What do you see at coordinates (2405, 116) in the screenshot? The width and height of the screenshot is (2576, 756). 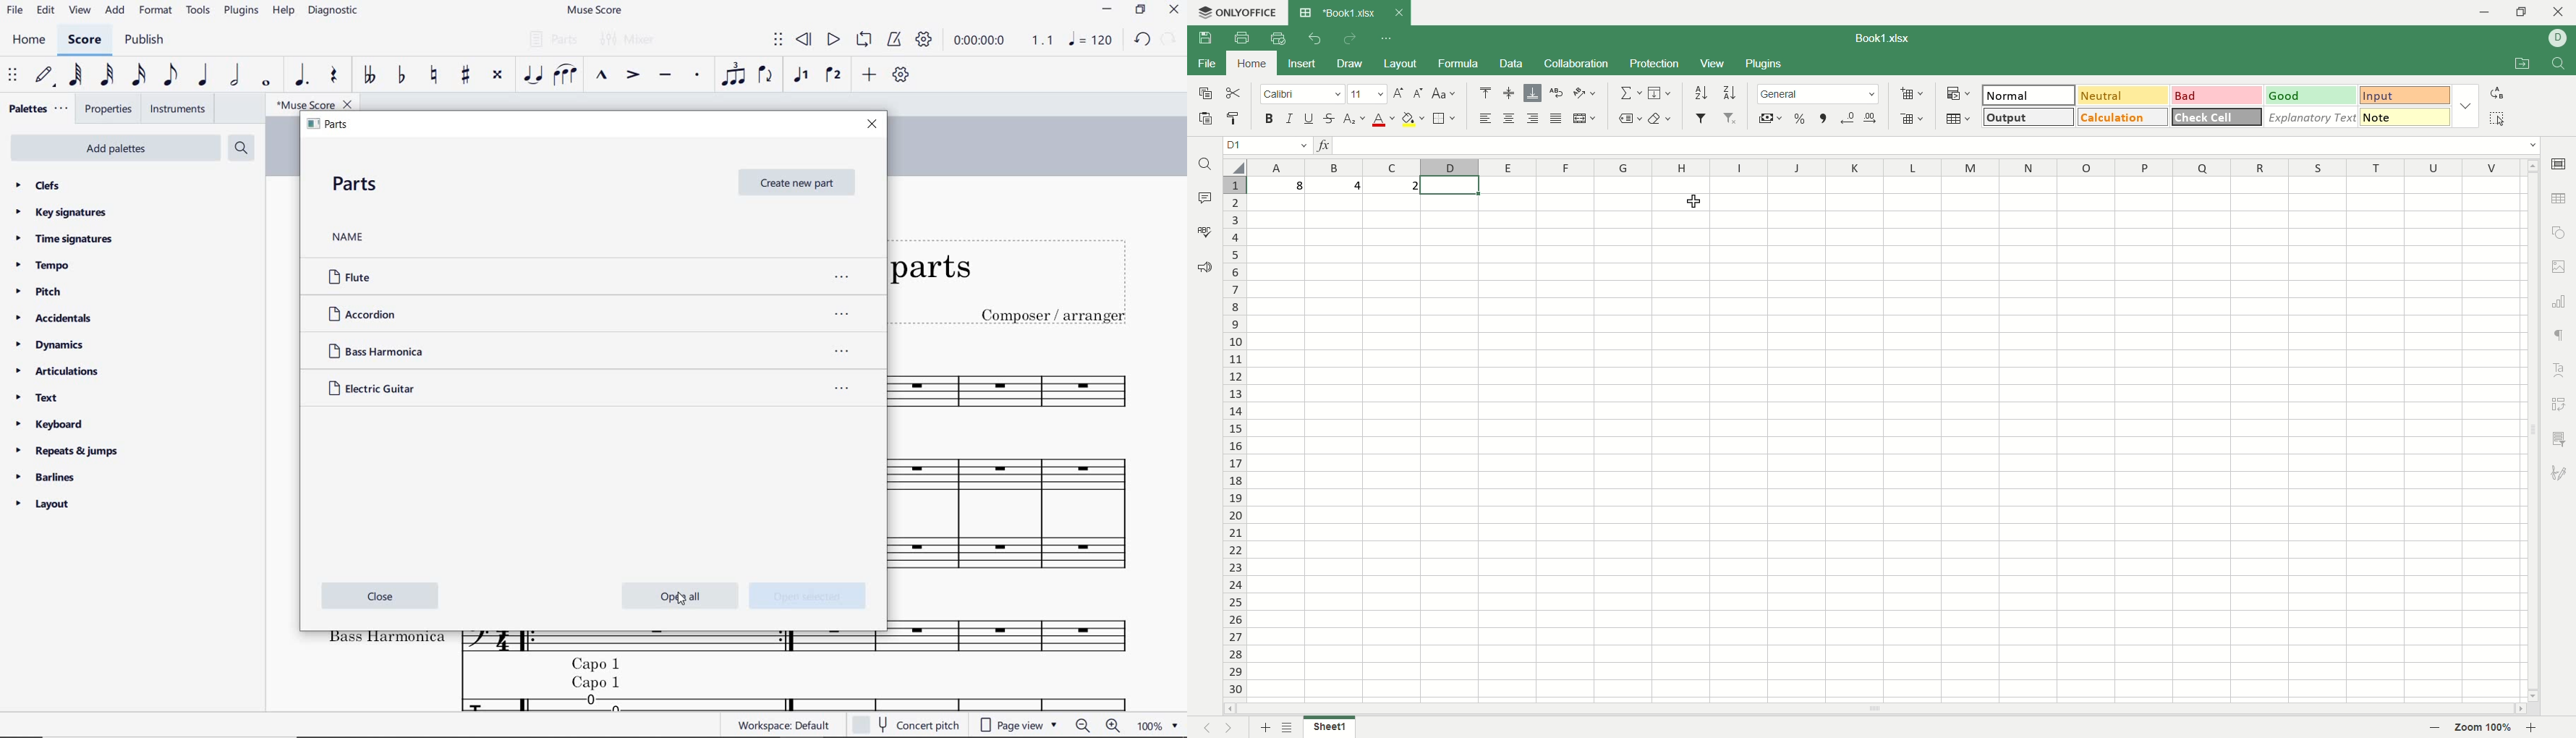 I see `note` at bounding box center [2405, 116].